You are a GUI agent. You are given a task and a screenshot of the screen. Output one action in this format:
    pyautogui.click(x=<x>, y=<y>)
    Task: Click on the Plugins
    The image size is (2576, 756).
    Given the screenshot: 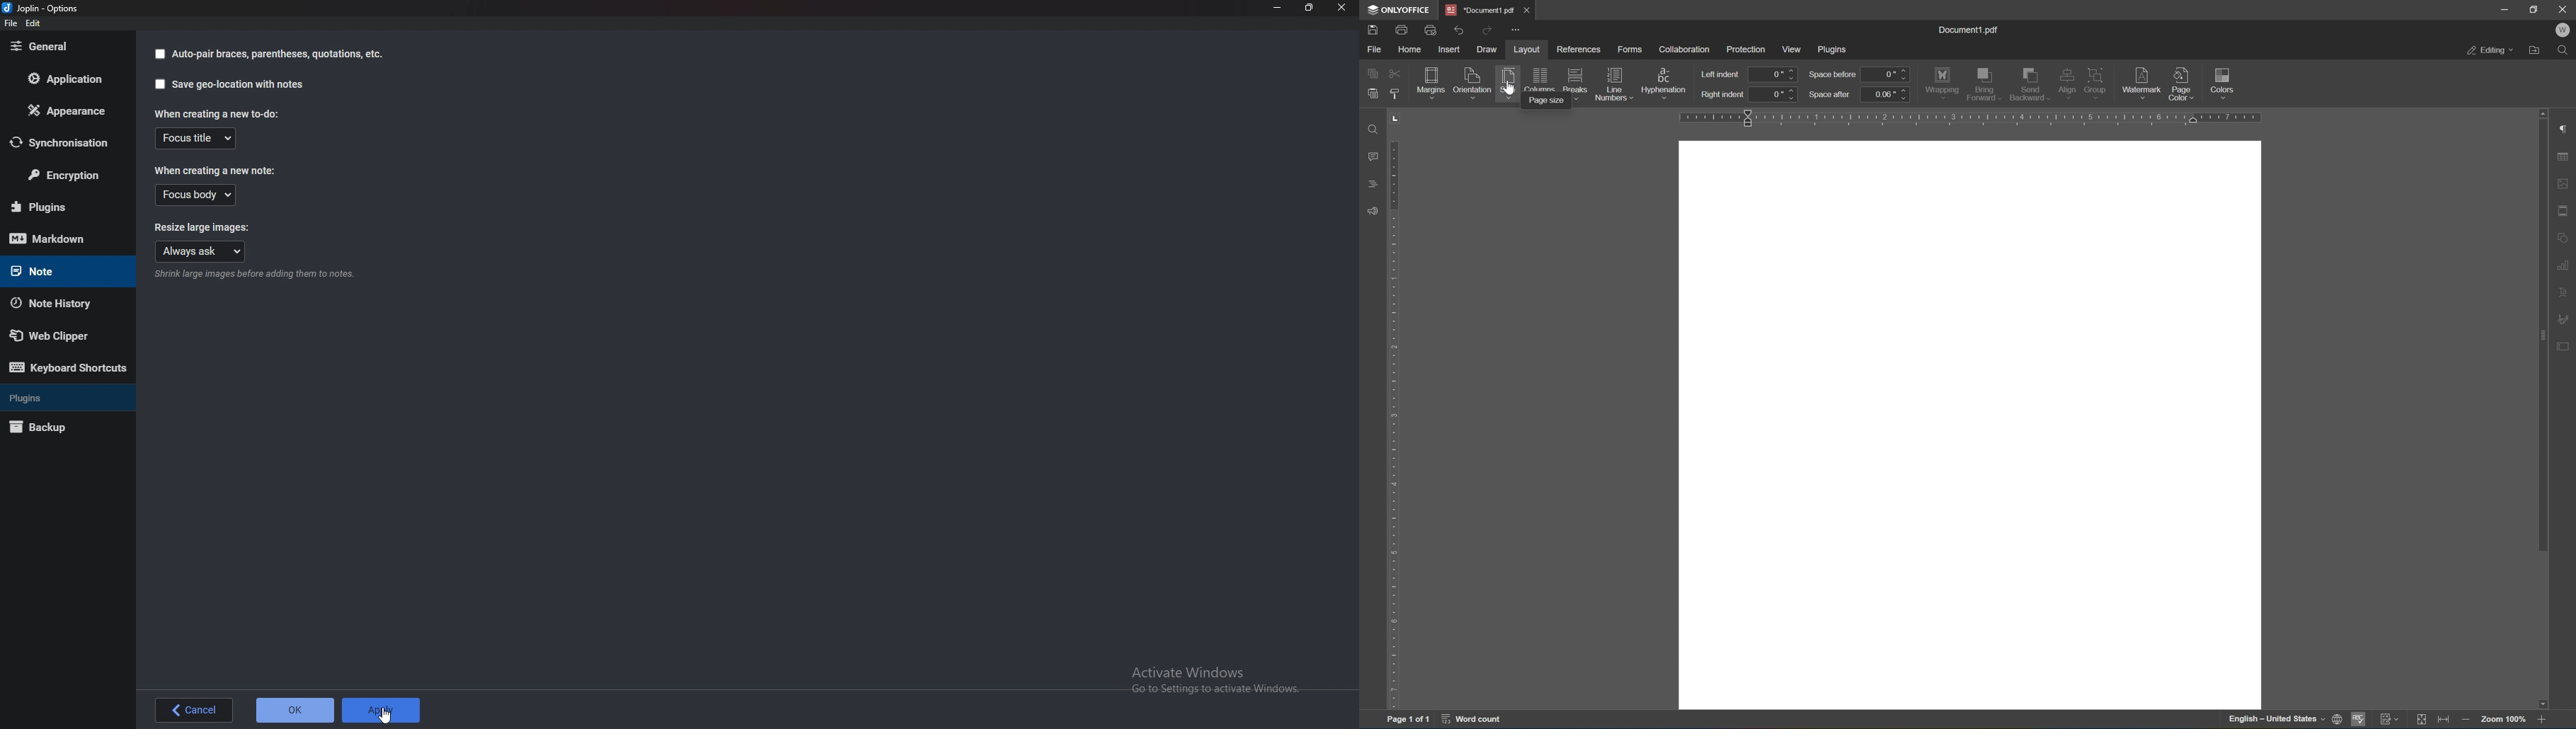 What is the action you would take?
    pyautogui.click(x=62, y=207)
    